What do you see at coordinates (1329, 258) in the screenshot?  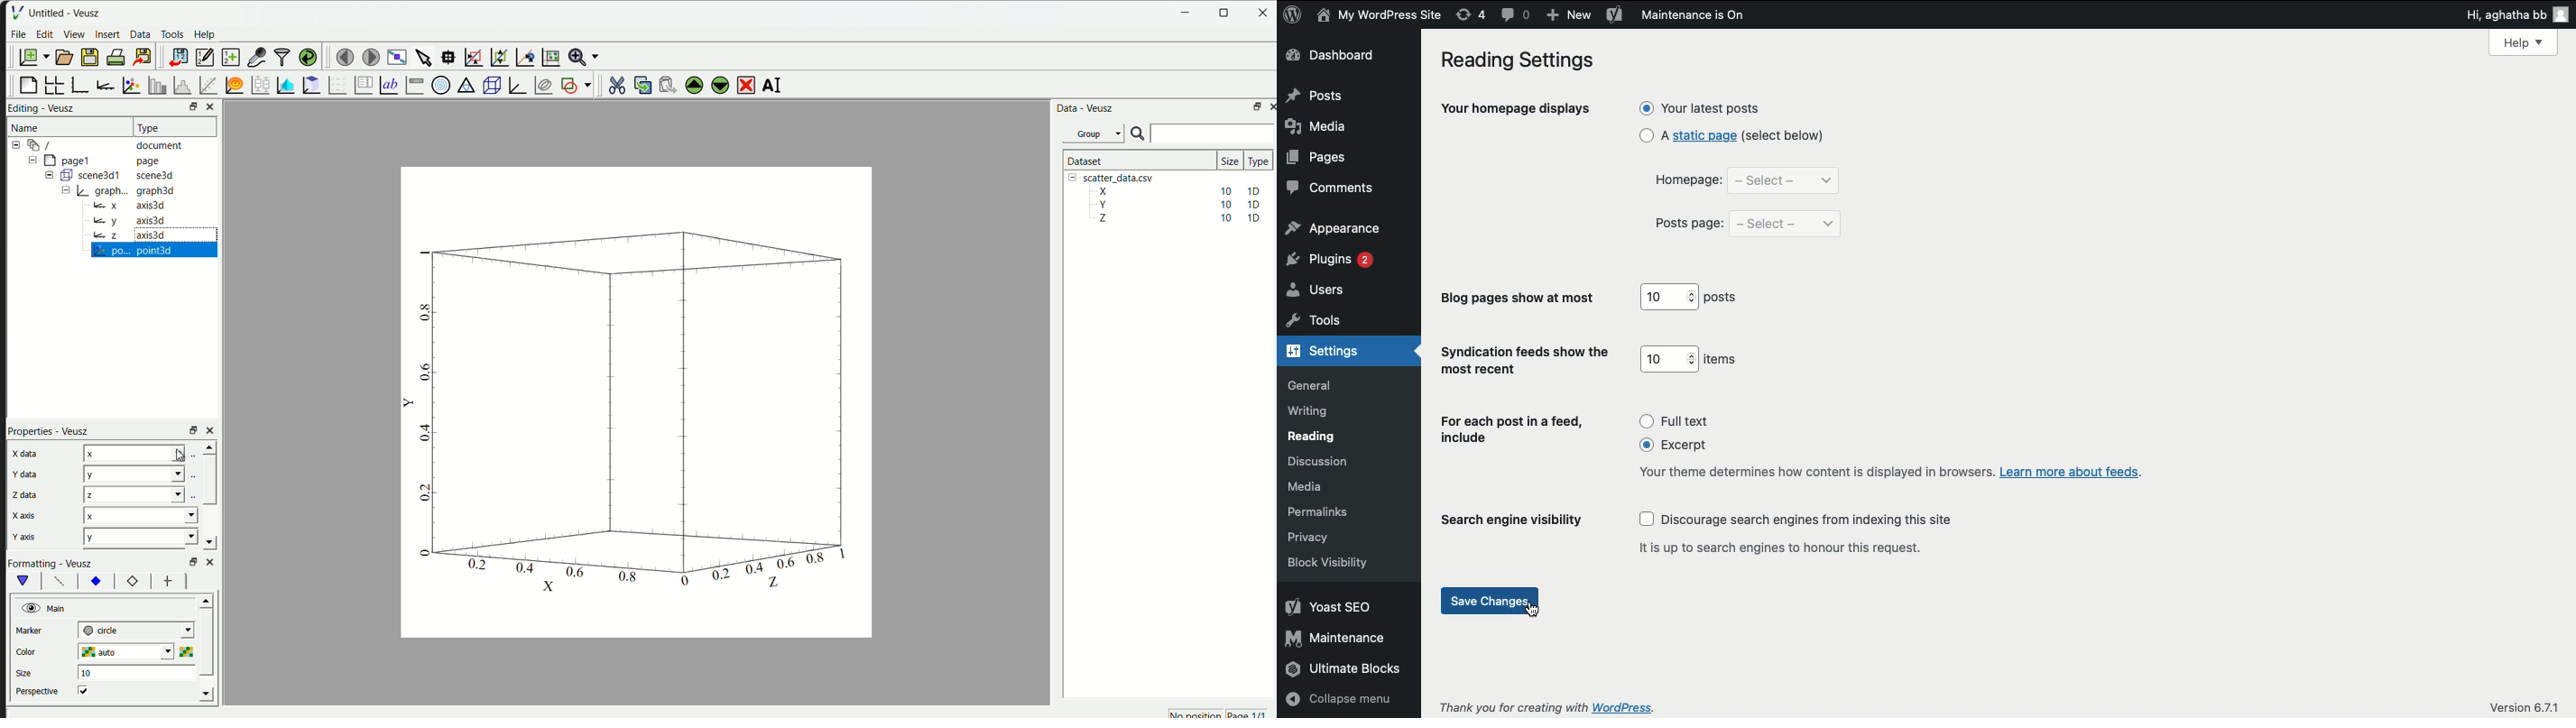 I see `plugins 2` at bounding box center [1329, 258].